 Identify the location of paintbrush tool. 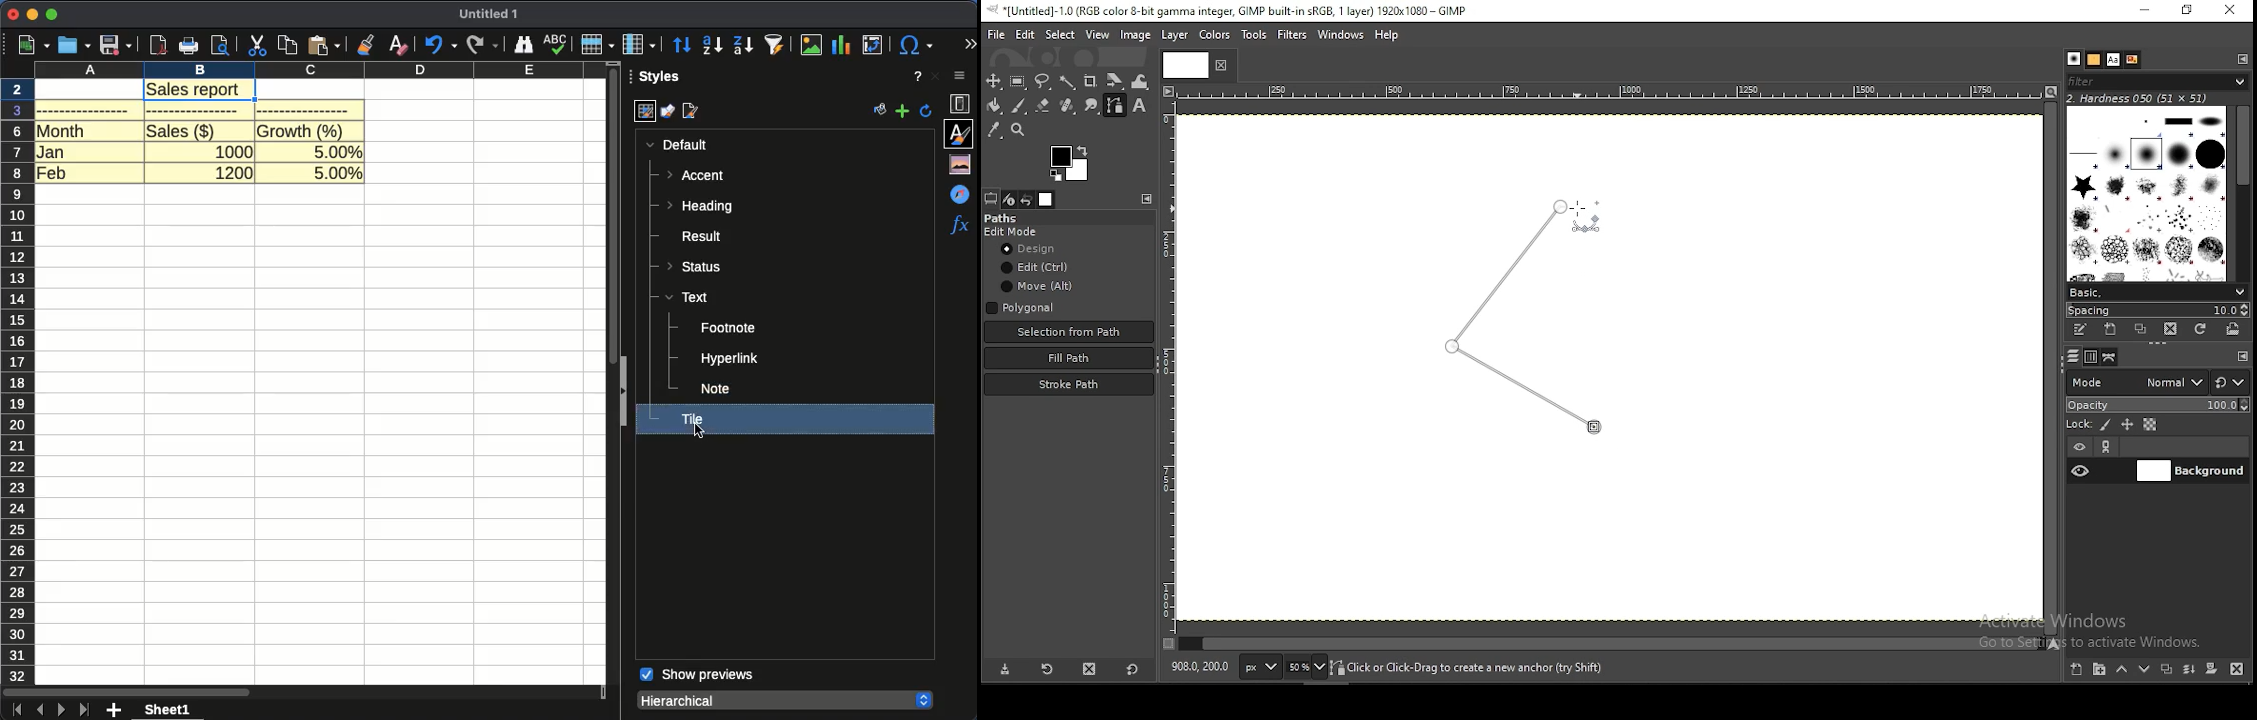
(1017, 105).